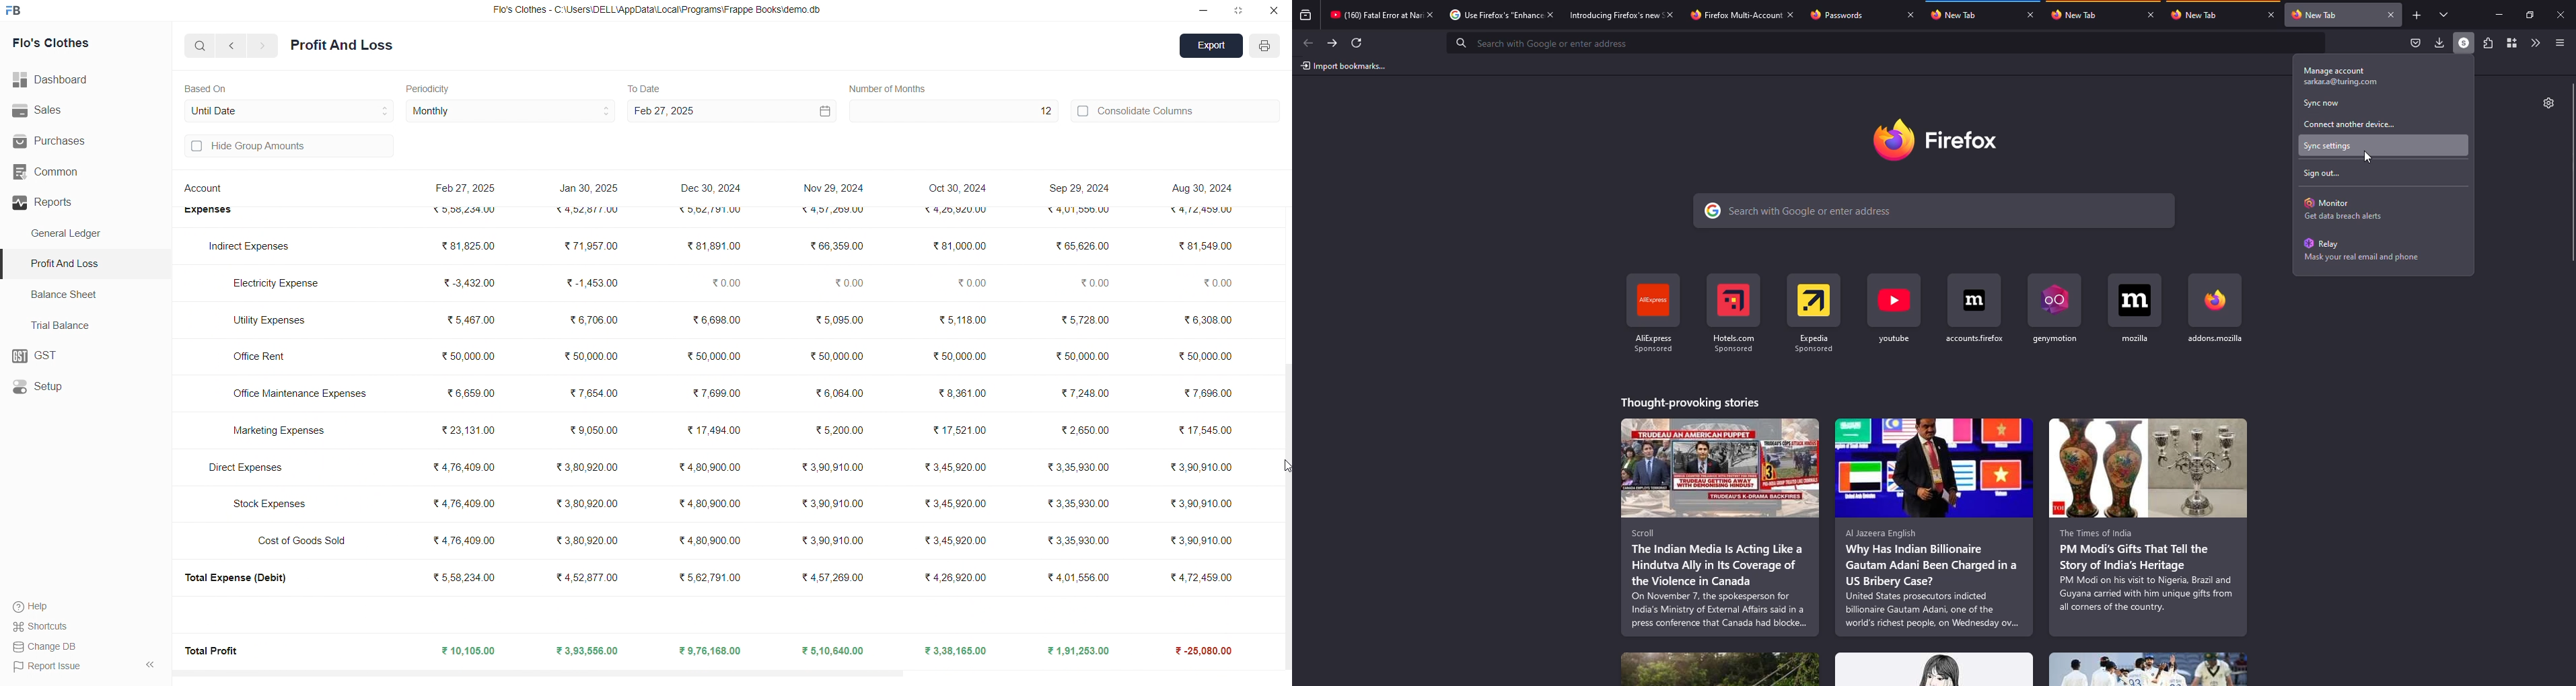 This screenshot has height=700, width=2576. I want to click on ₹ 50,000.00, so click(1082, 354).